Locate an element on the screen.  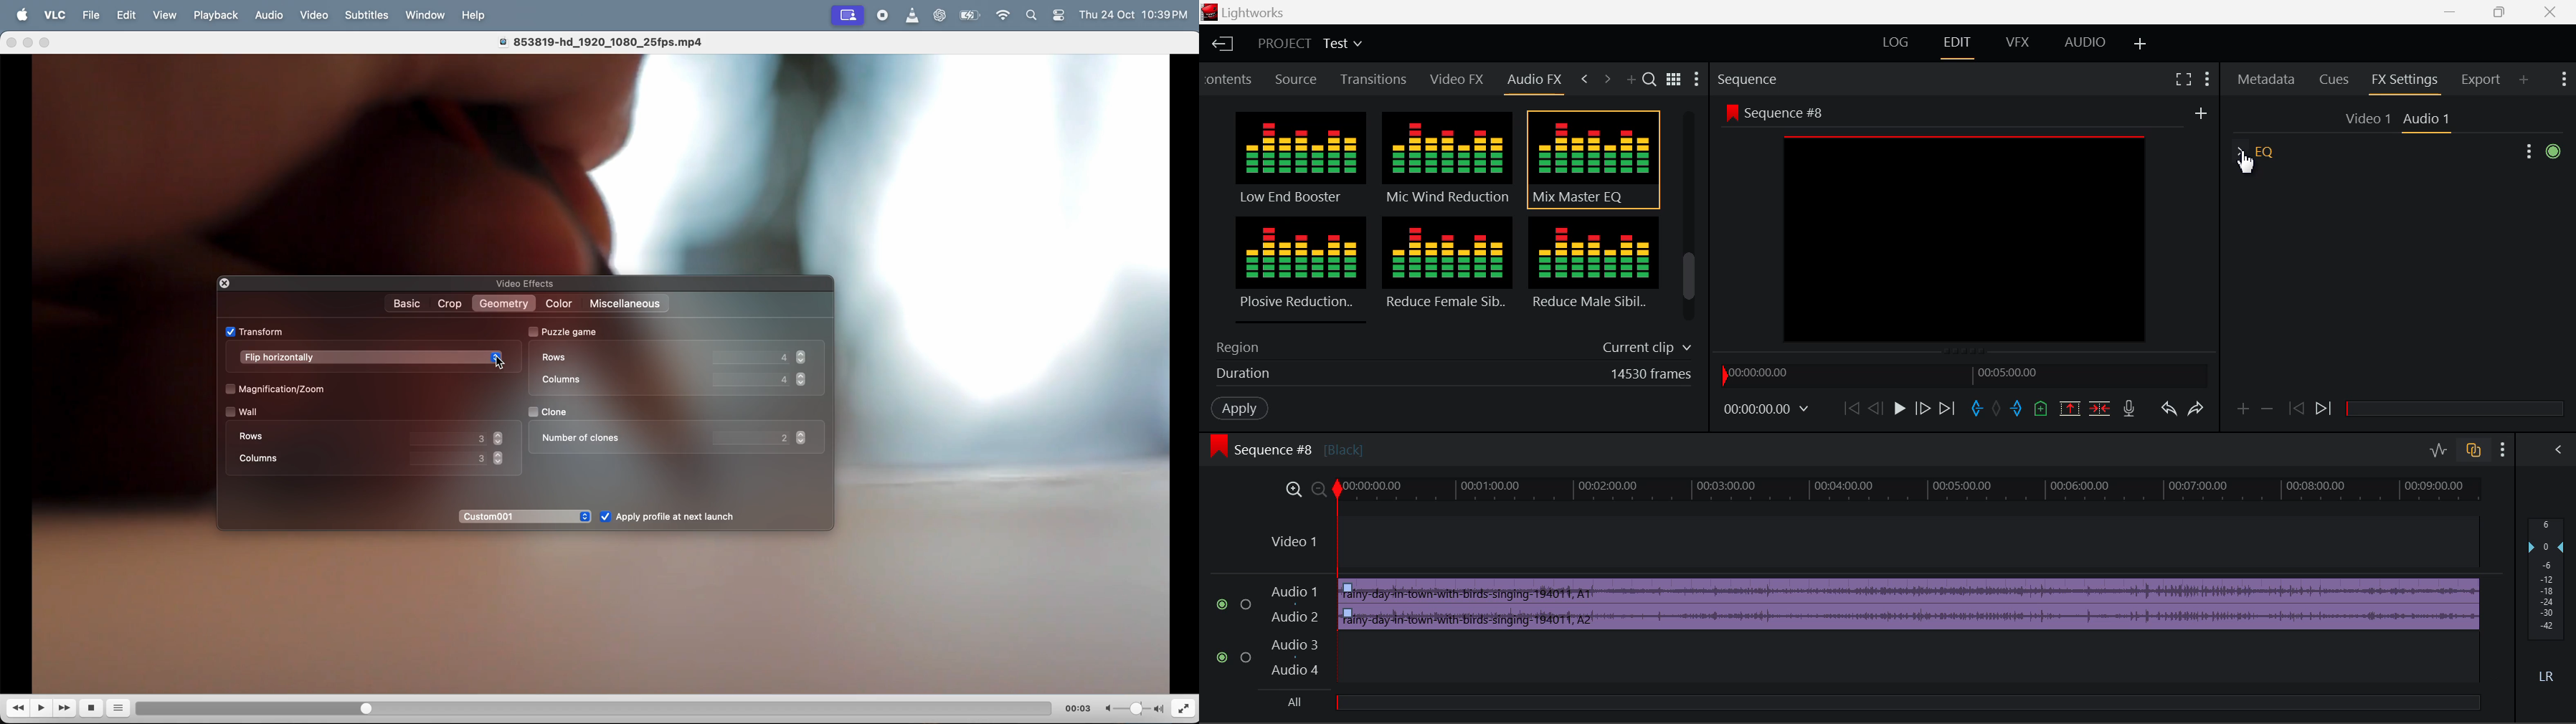
edit is located at coordinates (131, 16).